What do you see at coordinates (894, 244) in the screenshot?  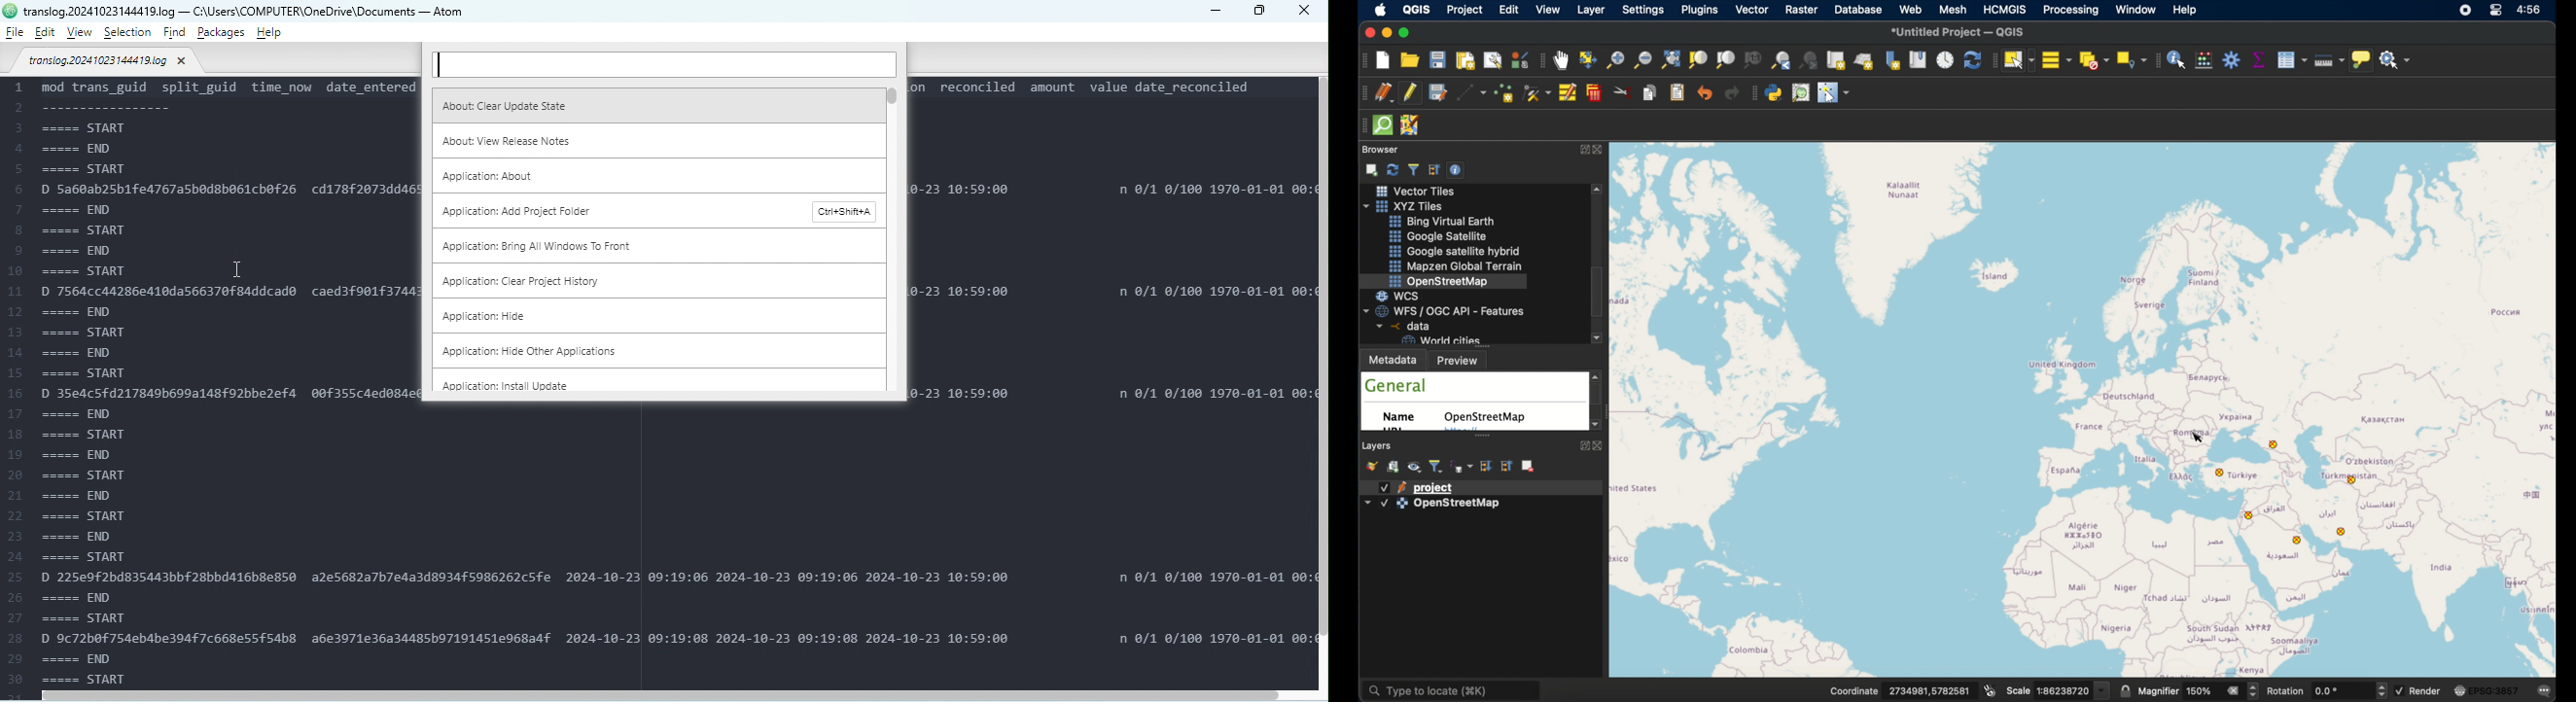 I see `Vertical scroll bar` at bounding box center [894, 244].